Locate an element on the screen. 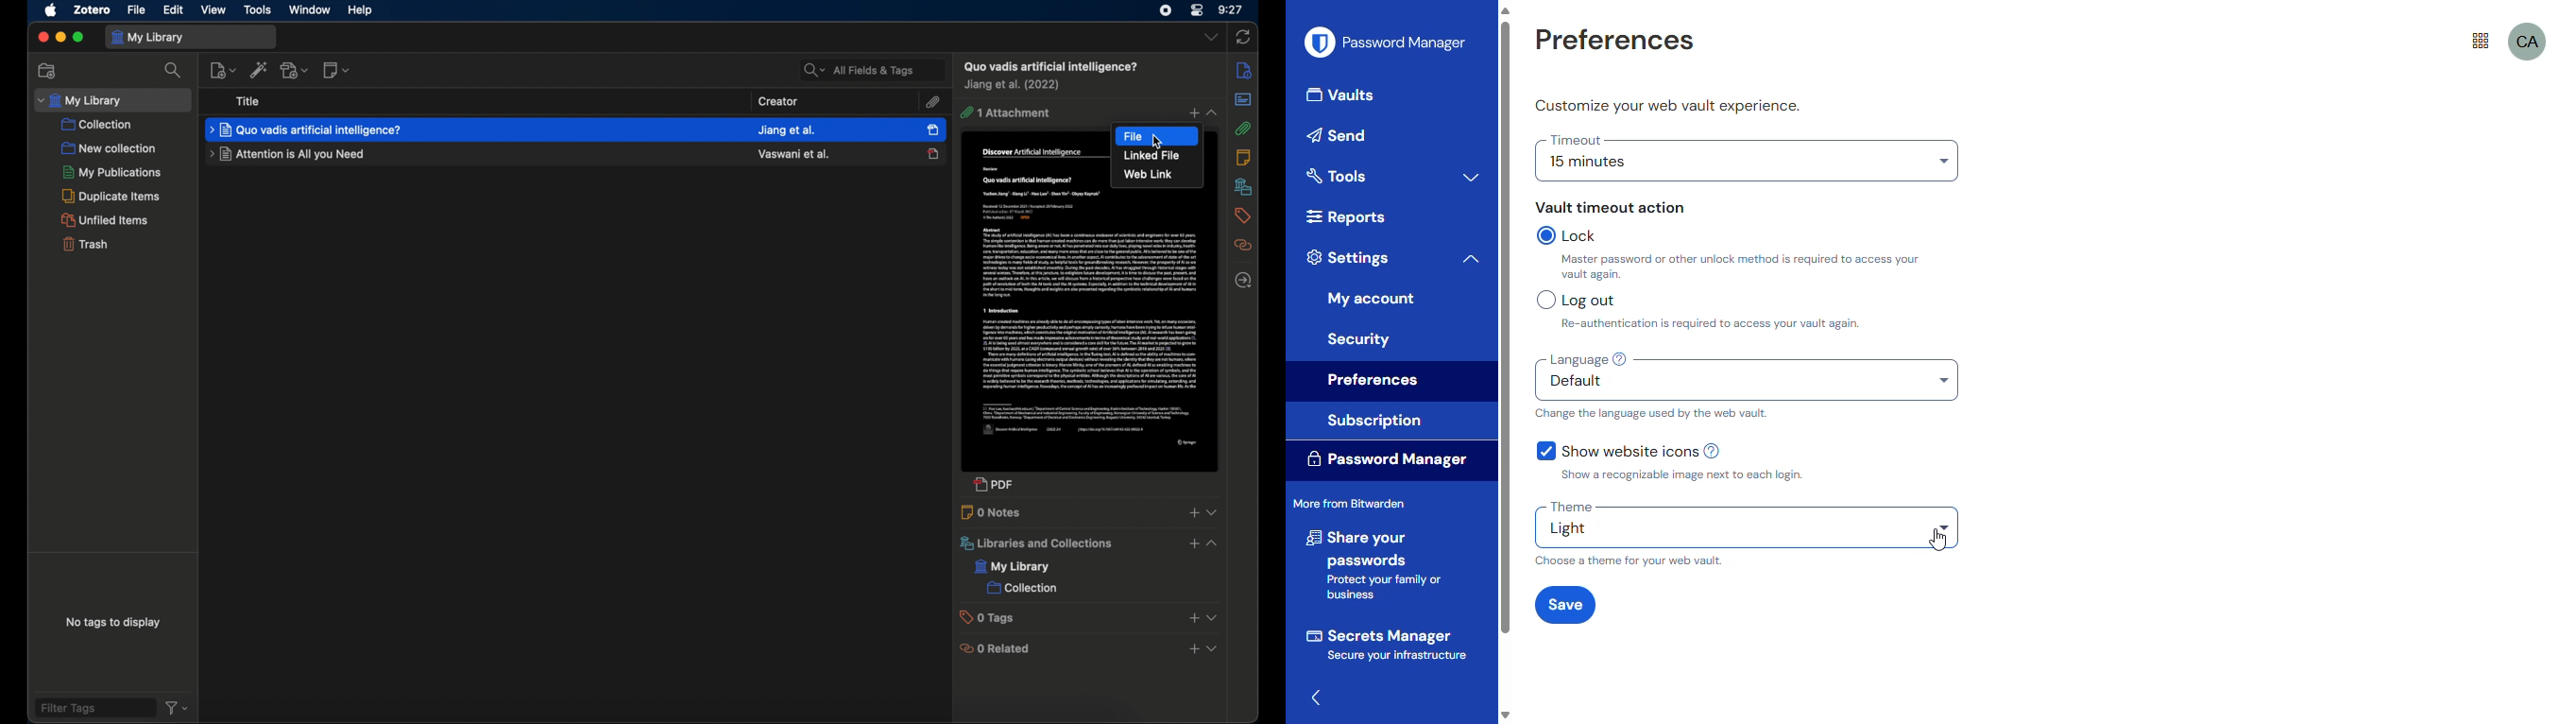 This screenshot has height=728, width=2576. add attachment is located at coordinates (294, 70).